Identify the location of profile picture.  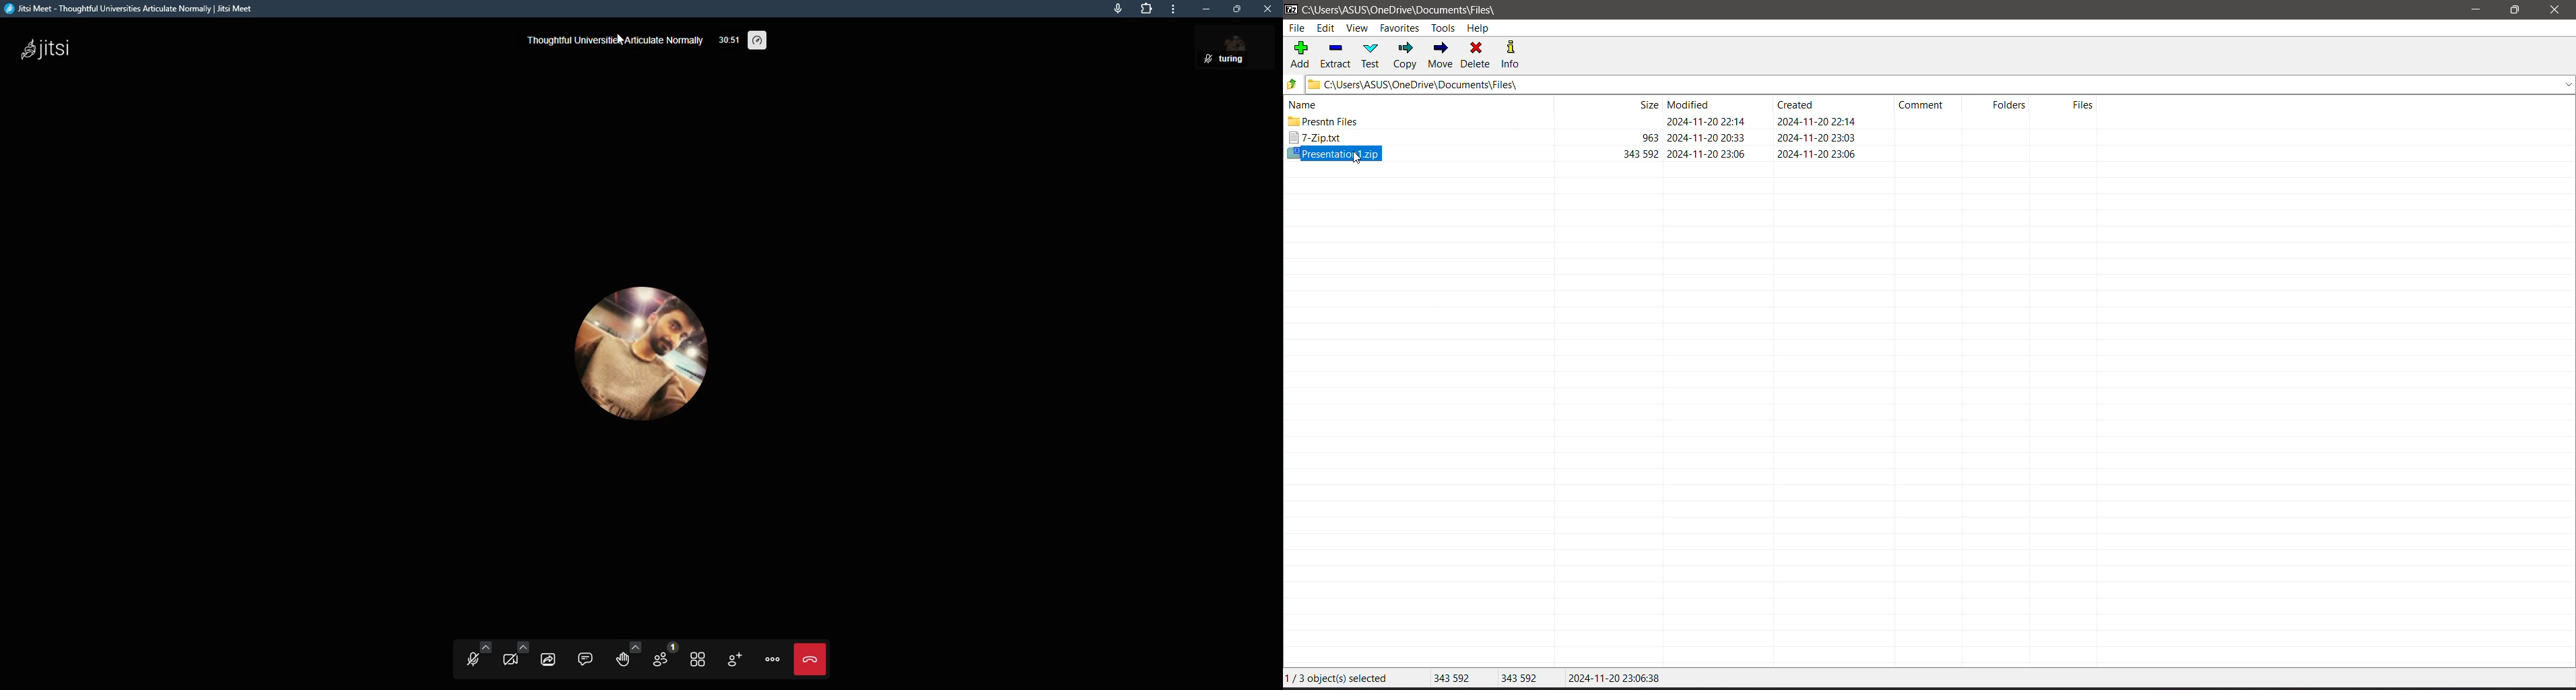
(650, 354).